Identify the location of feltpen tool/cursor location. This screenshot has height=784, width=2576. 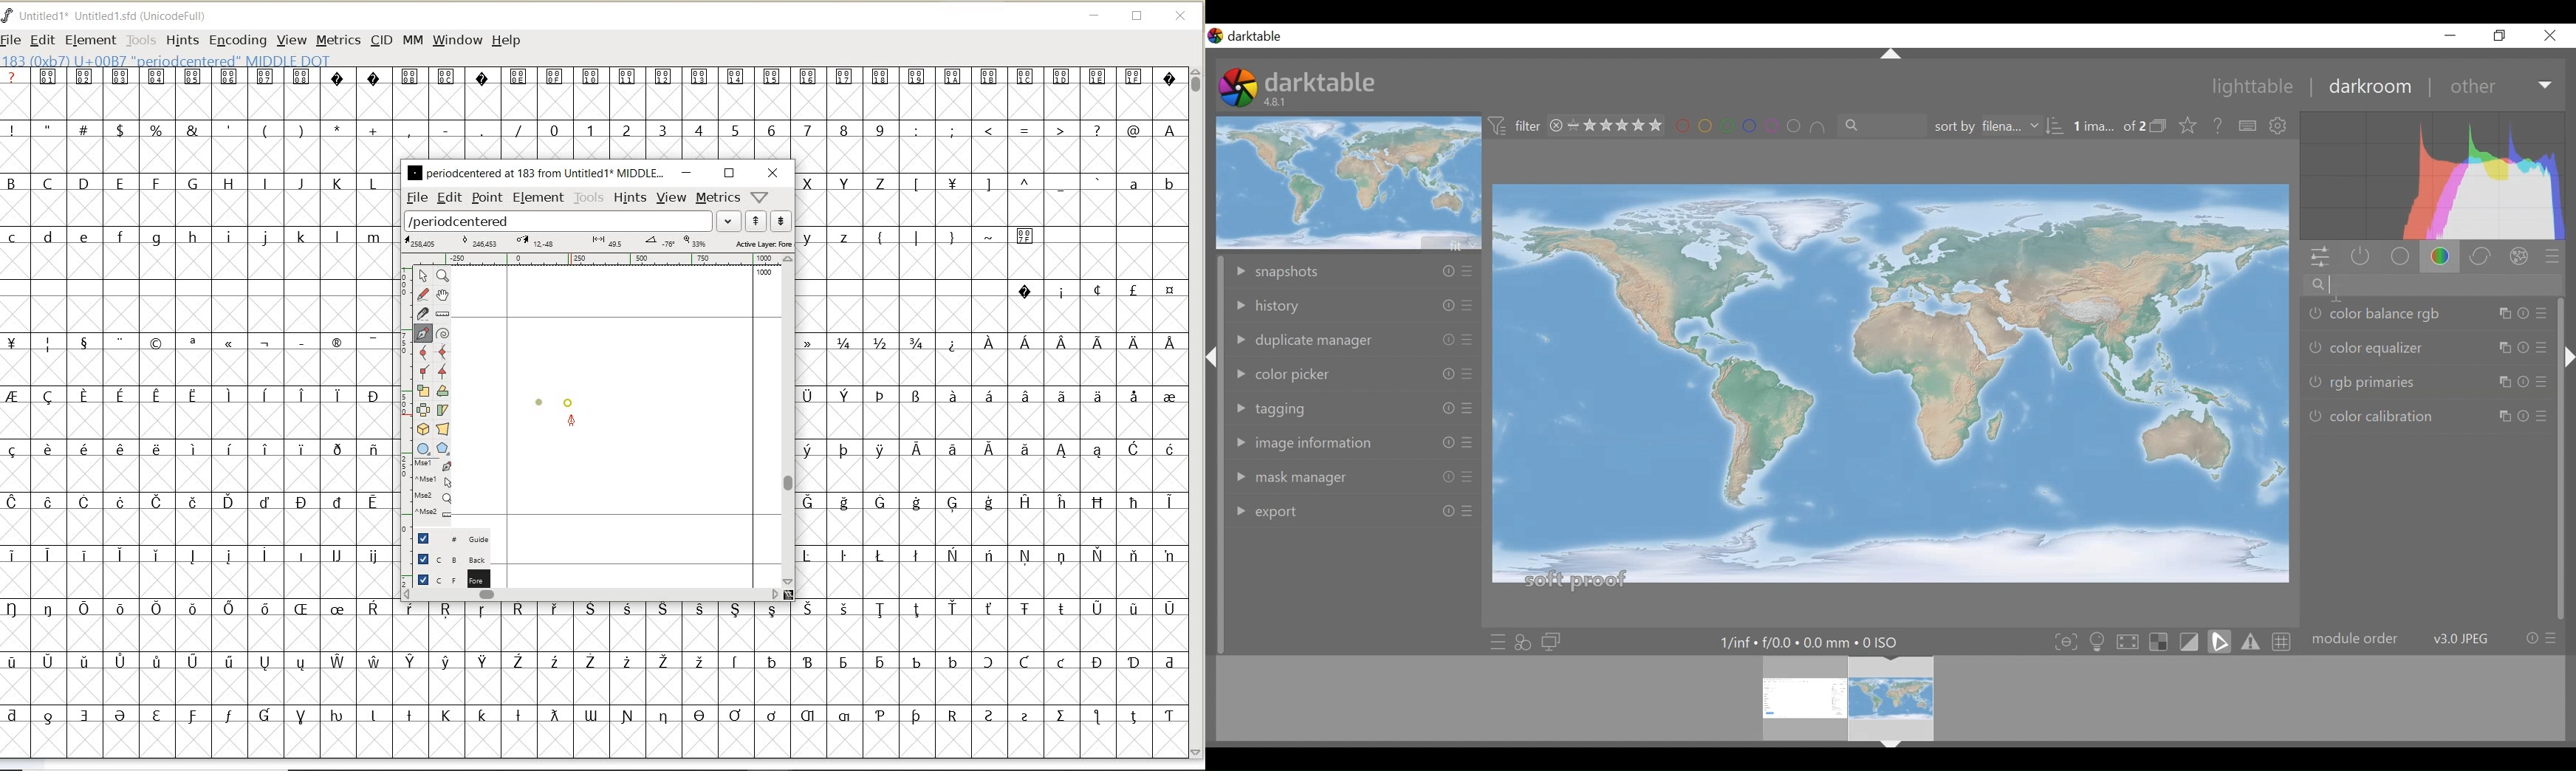
(571, 422).